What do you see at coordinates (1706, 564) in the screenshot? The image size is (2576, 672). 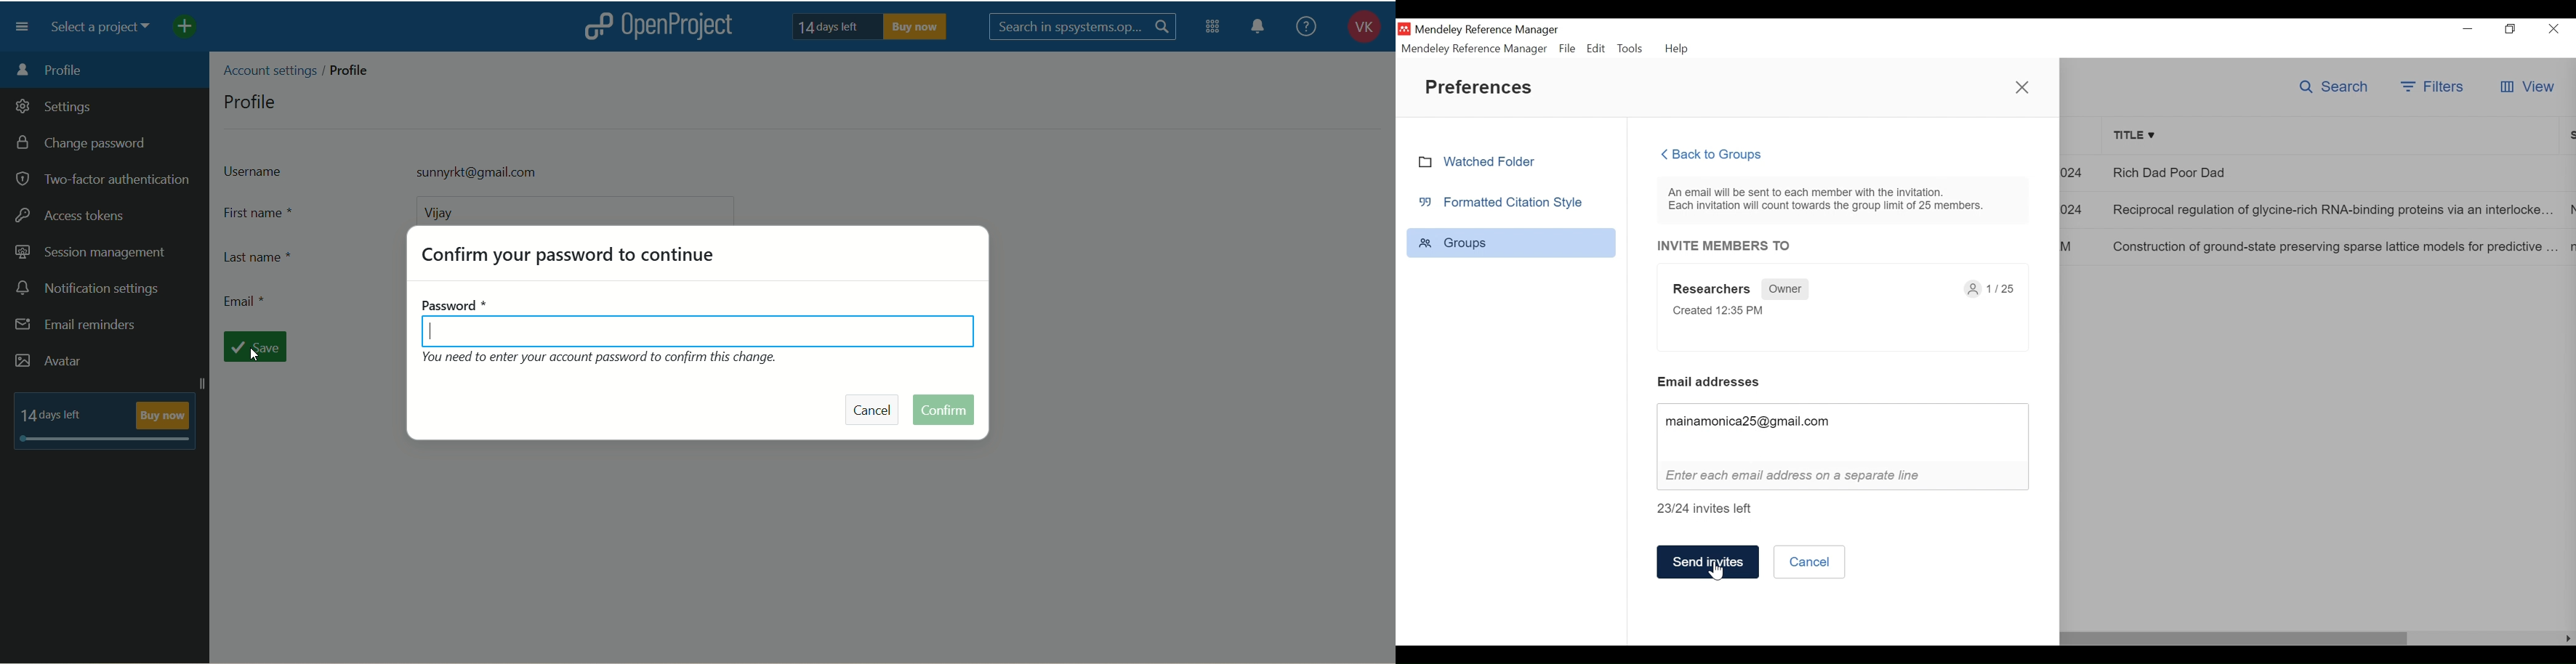 I see `Send invites` at bounding box center [1706, 564].